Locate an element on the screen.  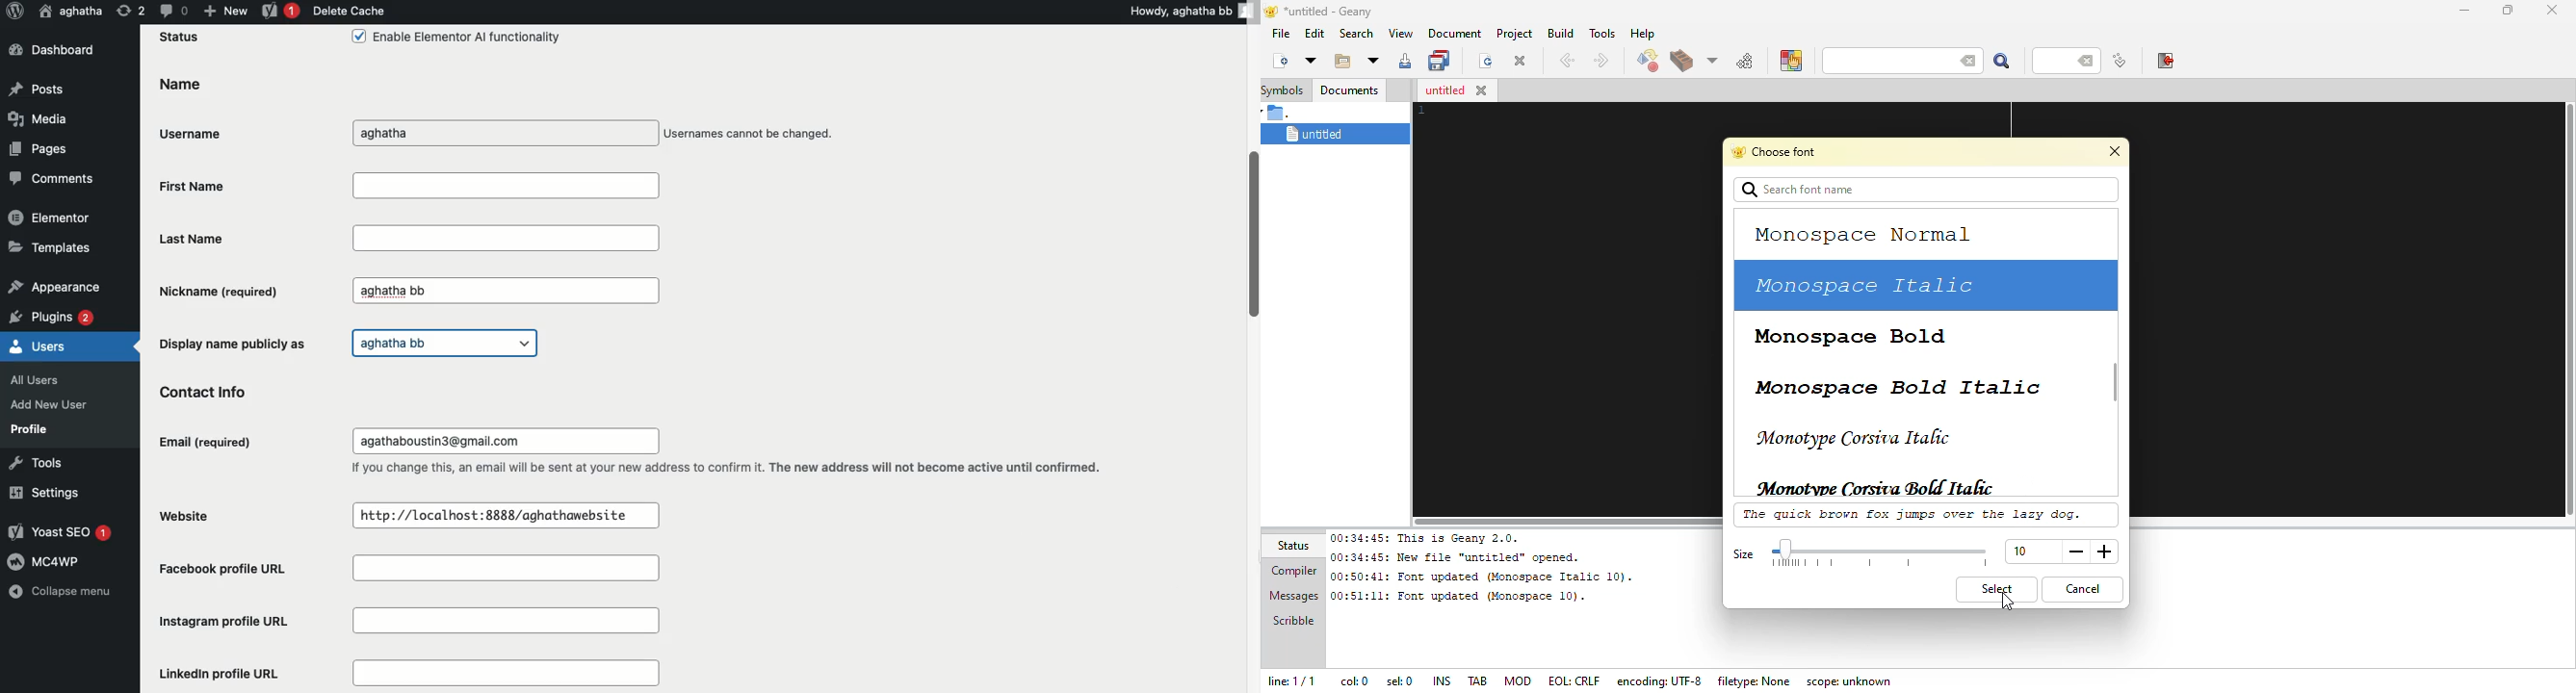
Comments is located at coordinates (53, 179).